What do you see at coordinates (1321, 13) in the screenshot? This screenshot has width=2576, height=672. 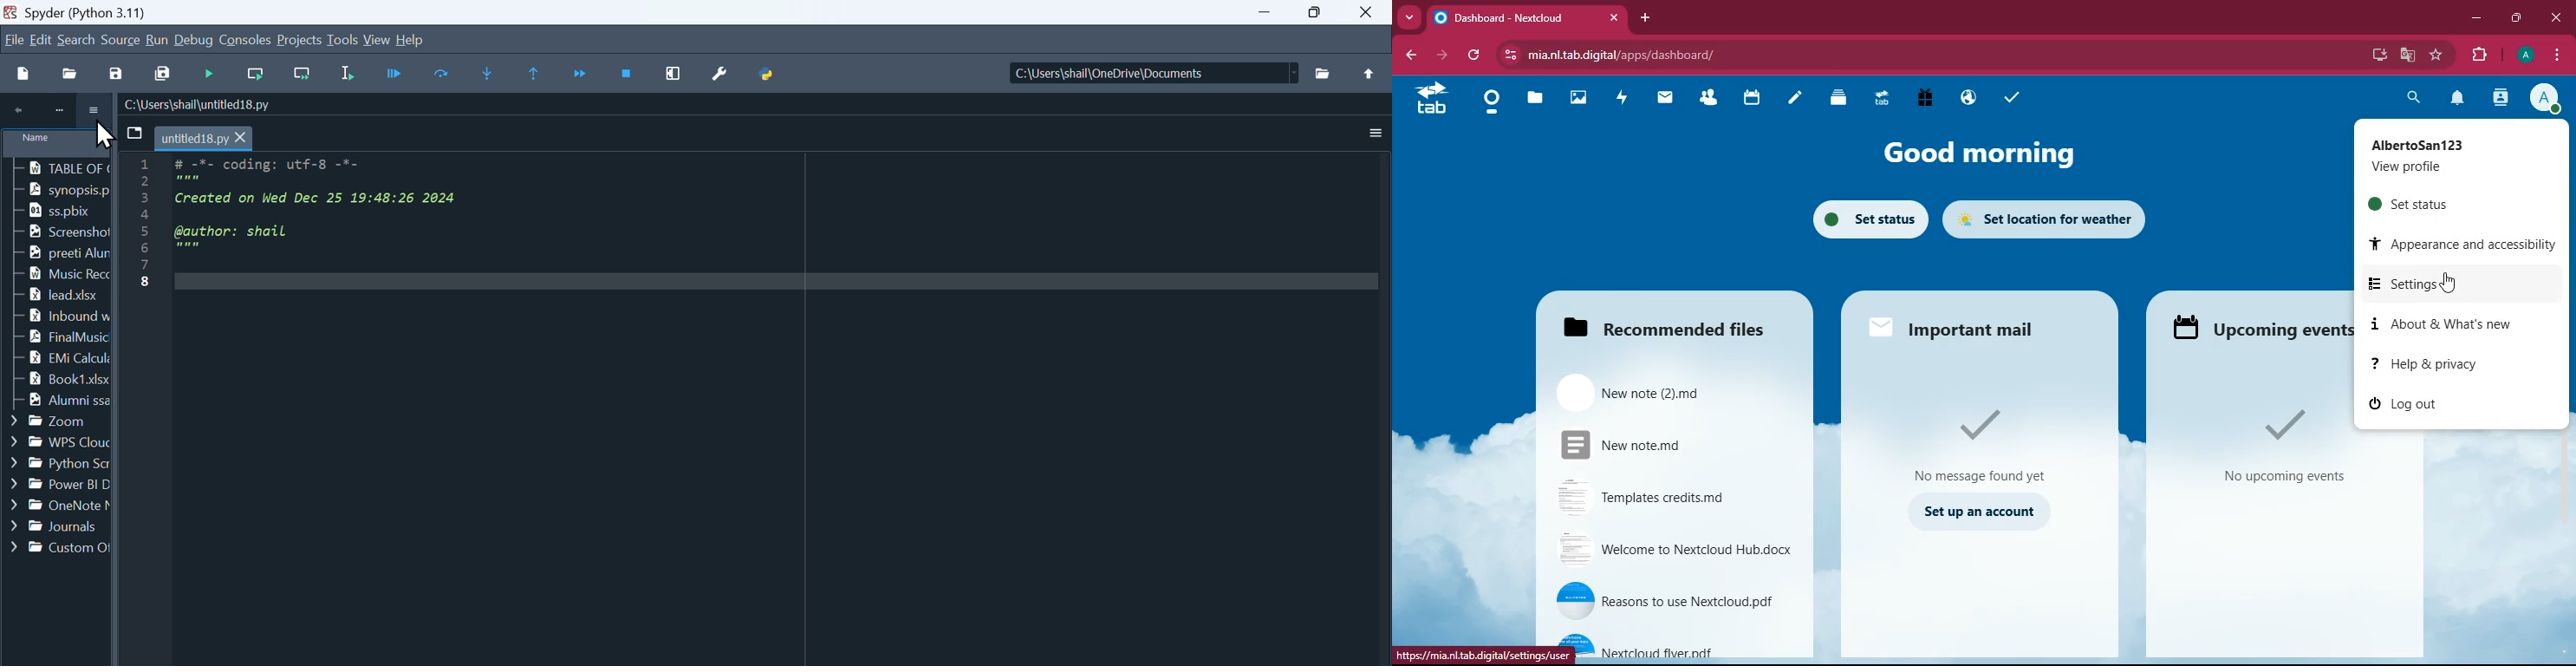 I see `maximise` at bounding box center [1321, 13].